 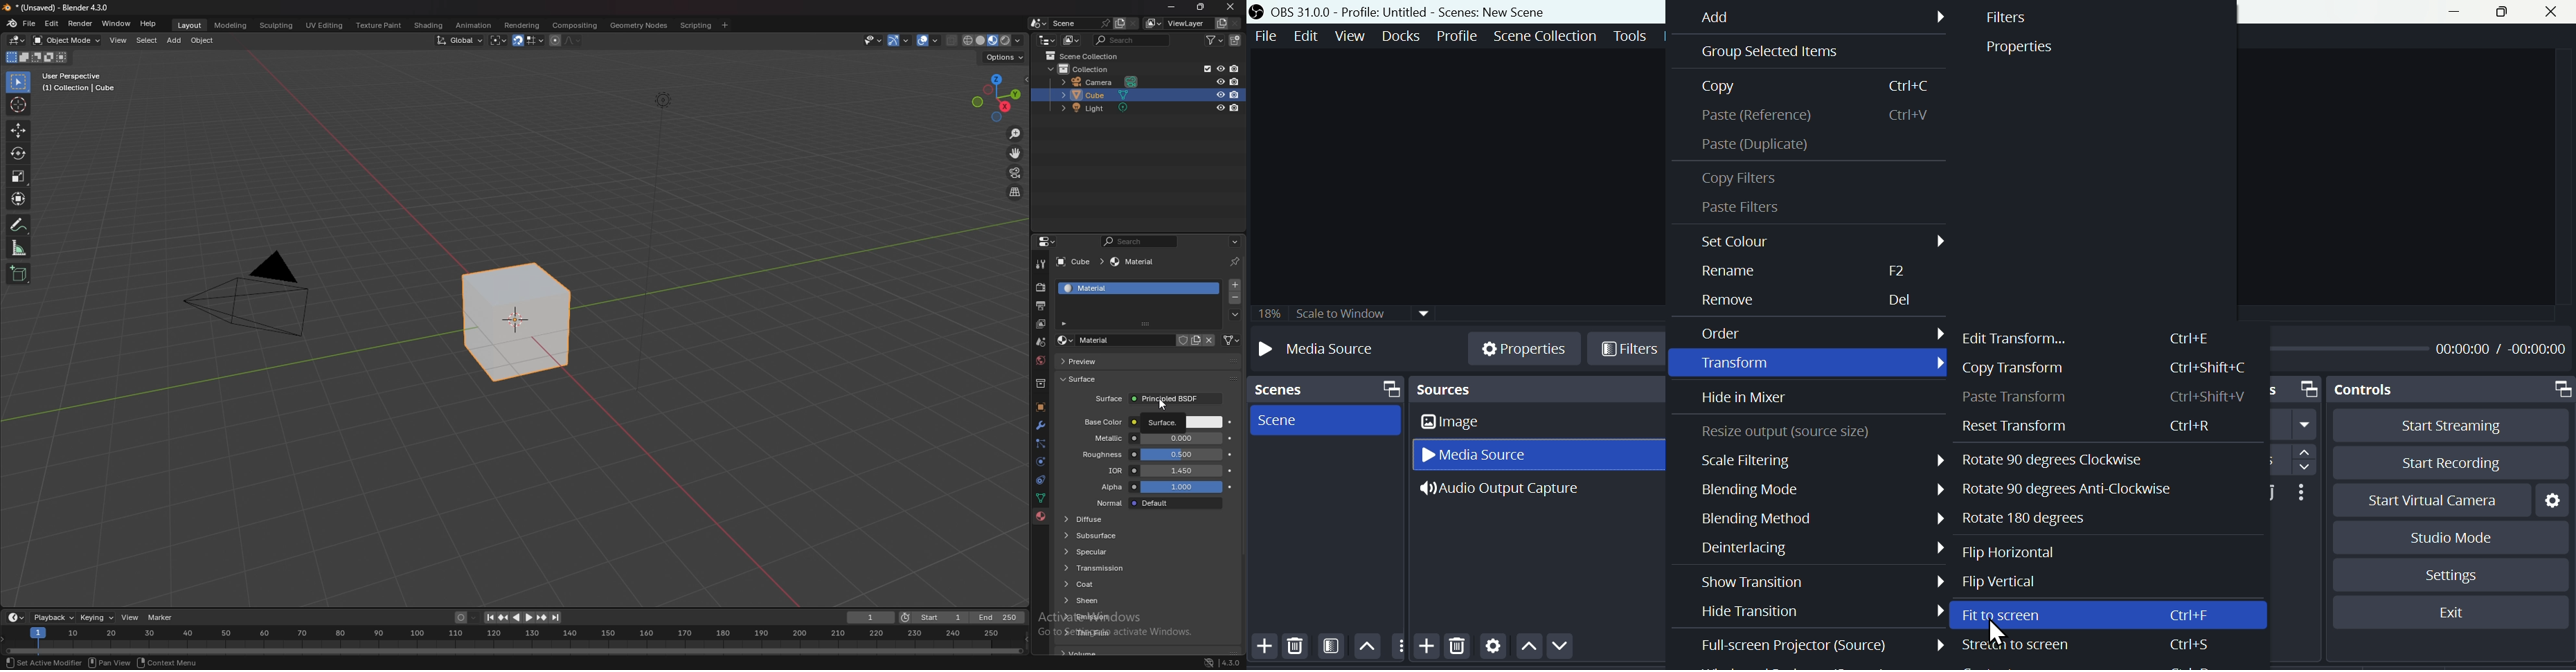 What do you see at coordinates (1332, 649) in the screenshot?
I see `Filtering` at bounding box center [1332, 649].